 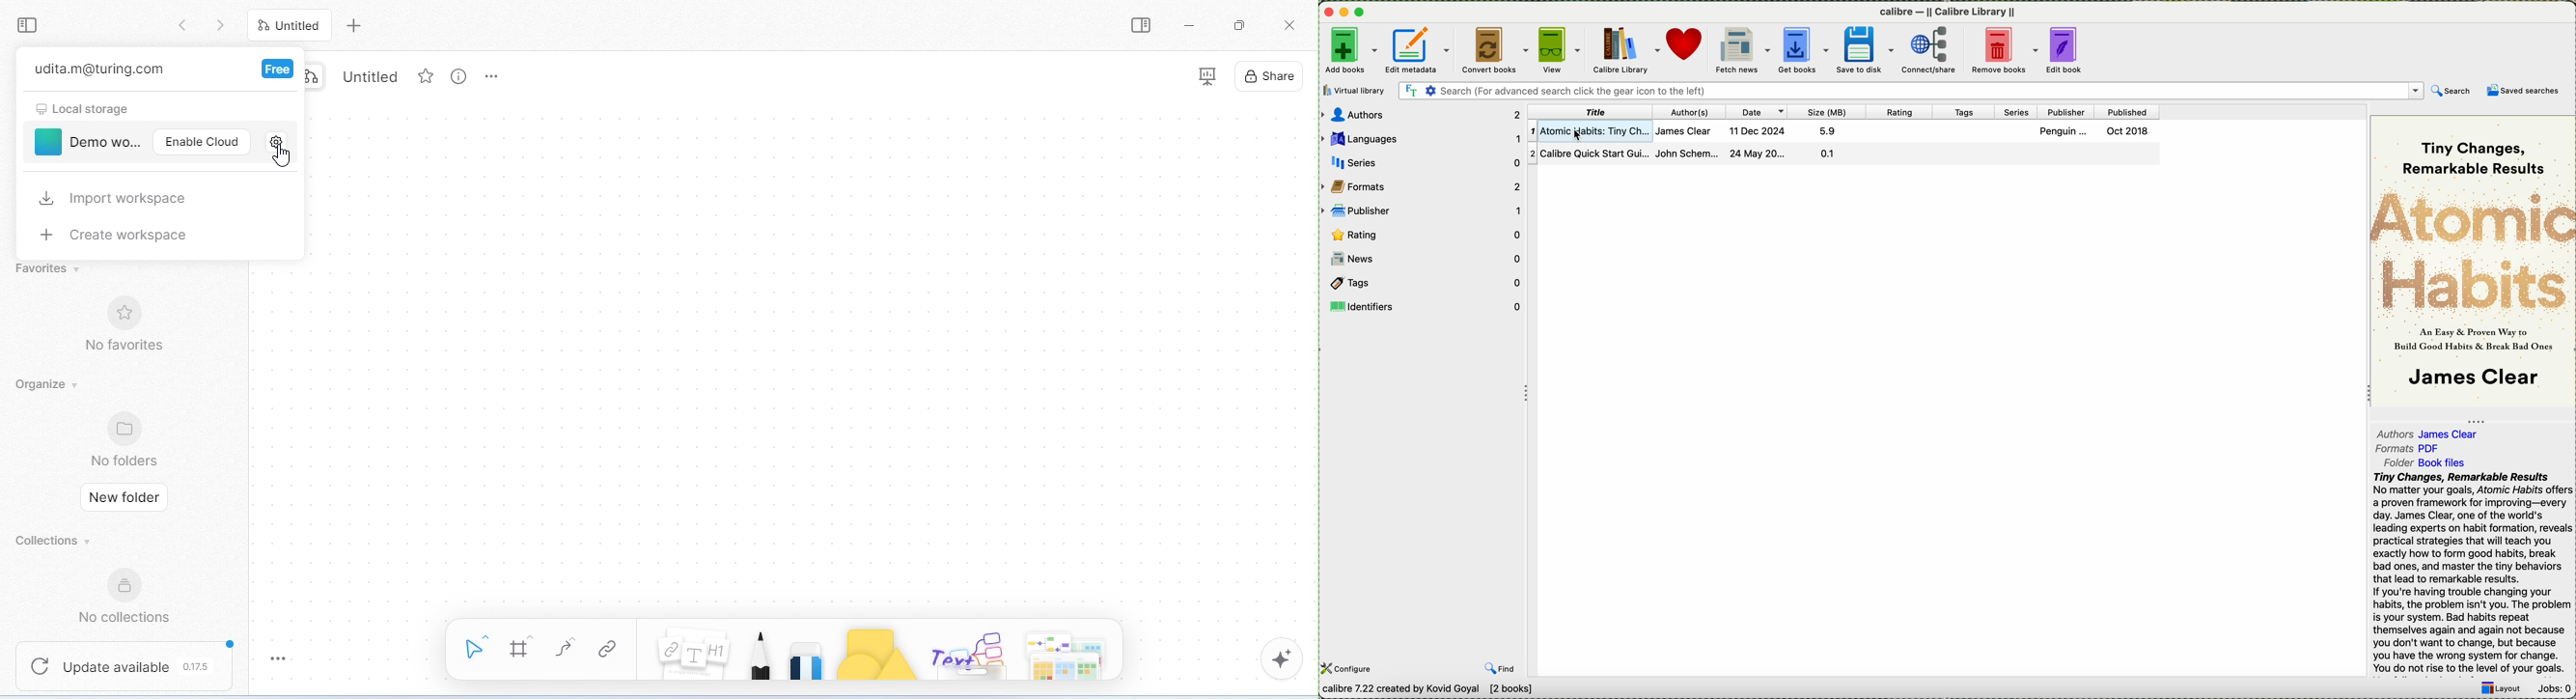 What do you see at coordinates (2472, 573) in the screenshot?
I see `Tiny Changes, Remarkable Results

No matter your goals, Atomic Habits offers
a proven framework for improving—every
day. James Clear, one of the world's
leading experts on habit formation, reveals
practical strategies that will teach you
exactly how to form good habits, break
bad ones, and master the tiny behaviors
that lead to remarkable results.

If you're having trouble changing your
habits, the problem isn't you. The problem
is your system. Bad habits repeat
themselves again and again not because
you don't want to change, but because
you have the wrong system for change.
You do not rise to the level of your goals.` at bounding box center [2472, 573].